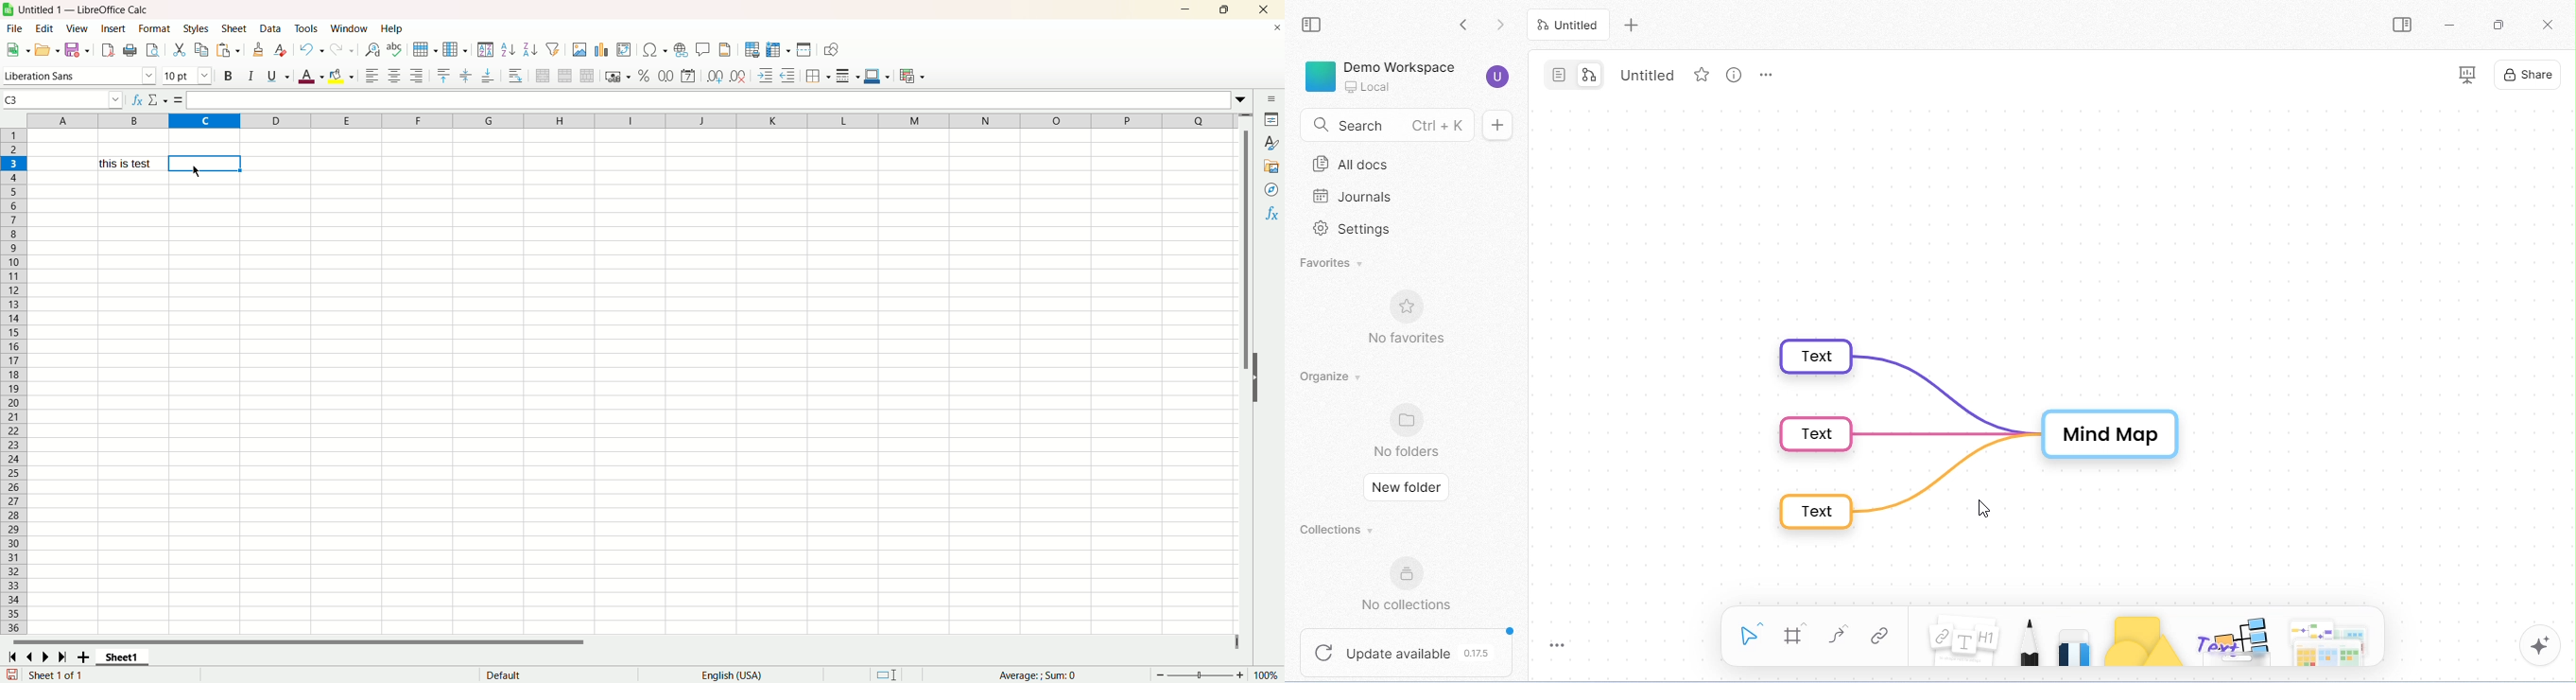  What do you see at coordinates (819, 74) in the screenshot?
I see `borders` at bounding box center [819, 74].